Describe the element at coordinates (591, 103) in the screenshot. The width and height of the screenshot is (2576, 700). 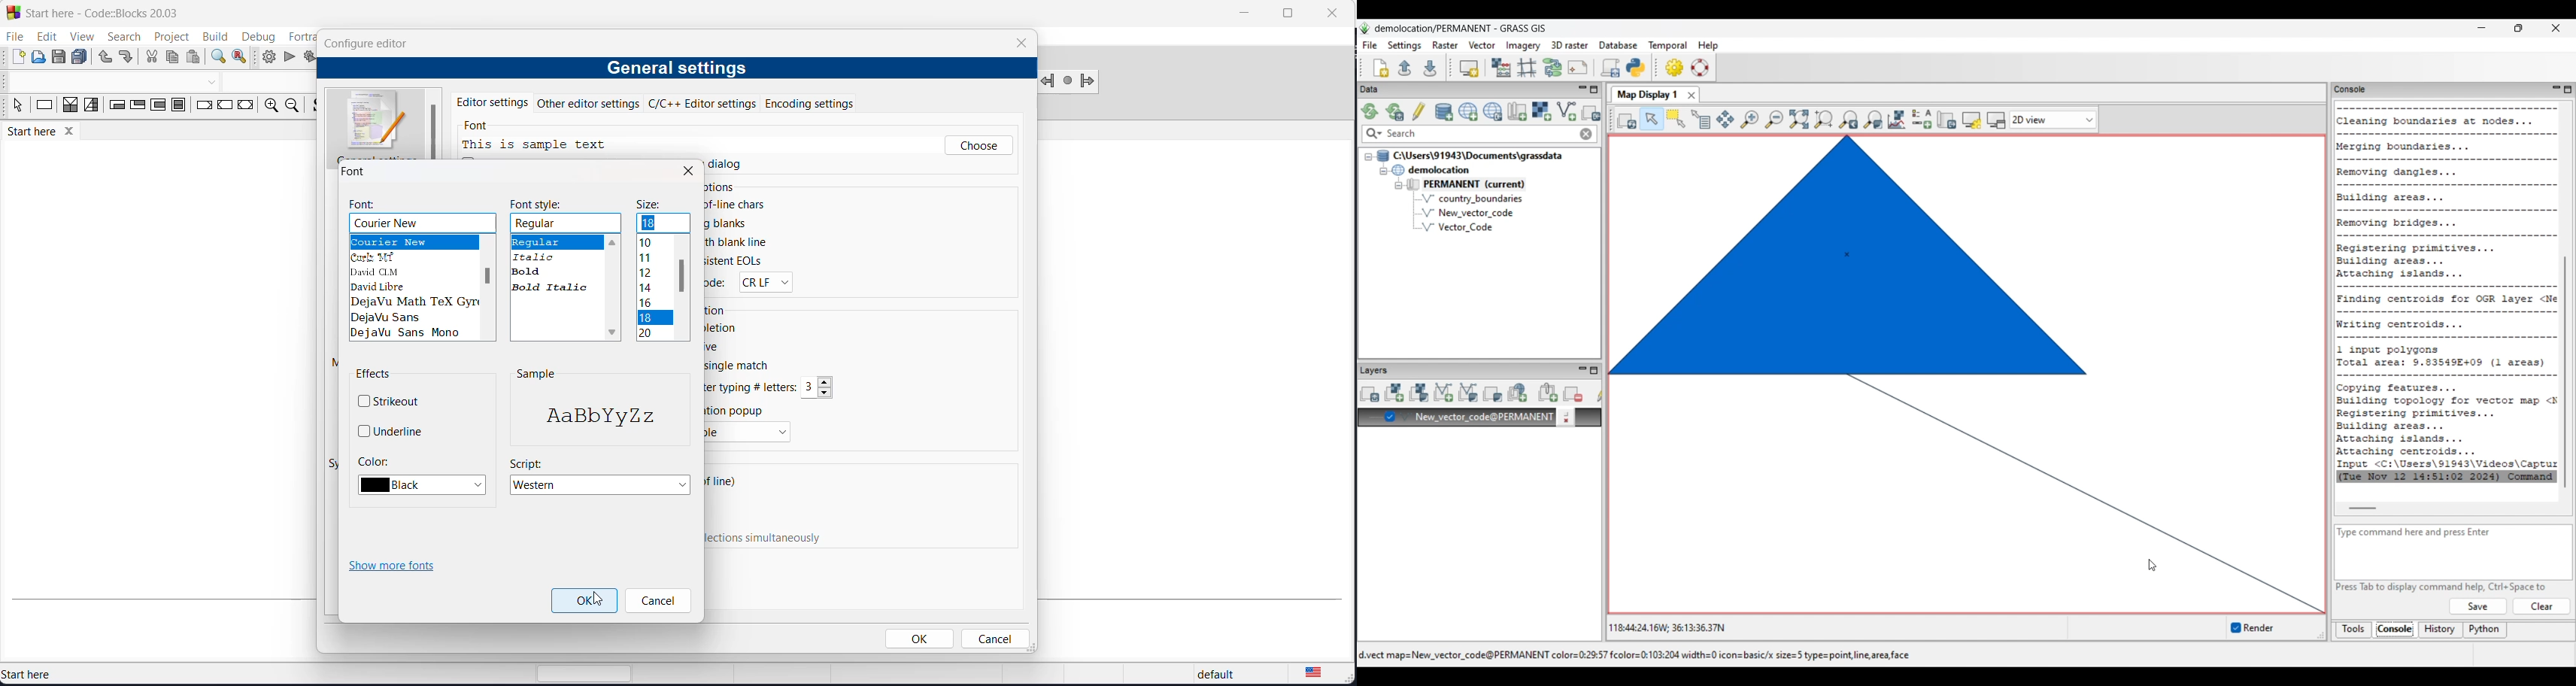
I see `other editor settings` at that location.